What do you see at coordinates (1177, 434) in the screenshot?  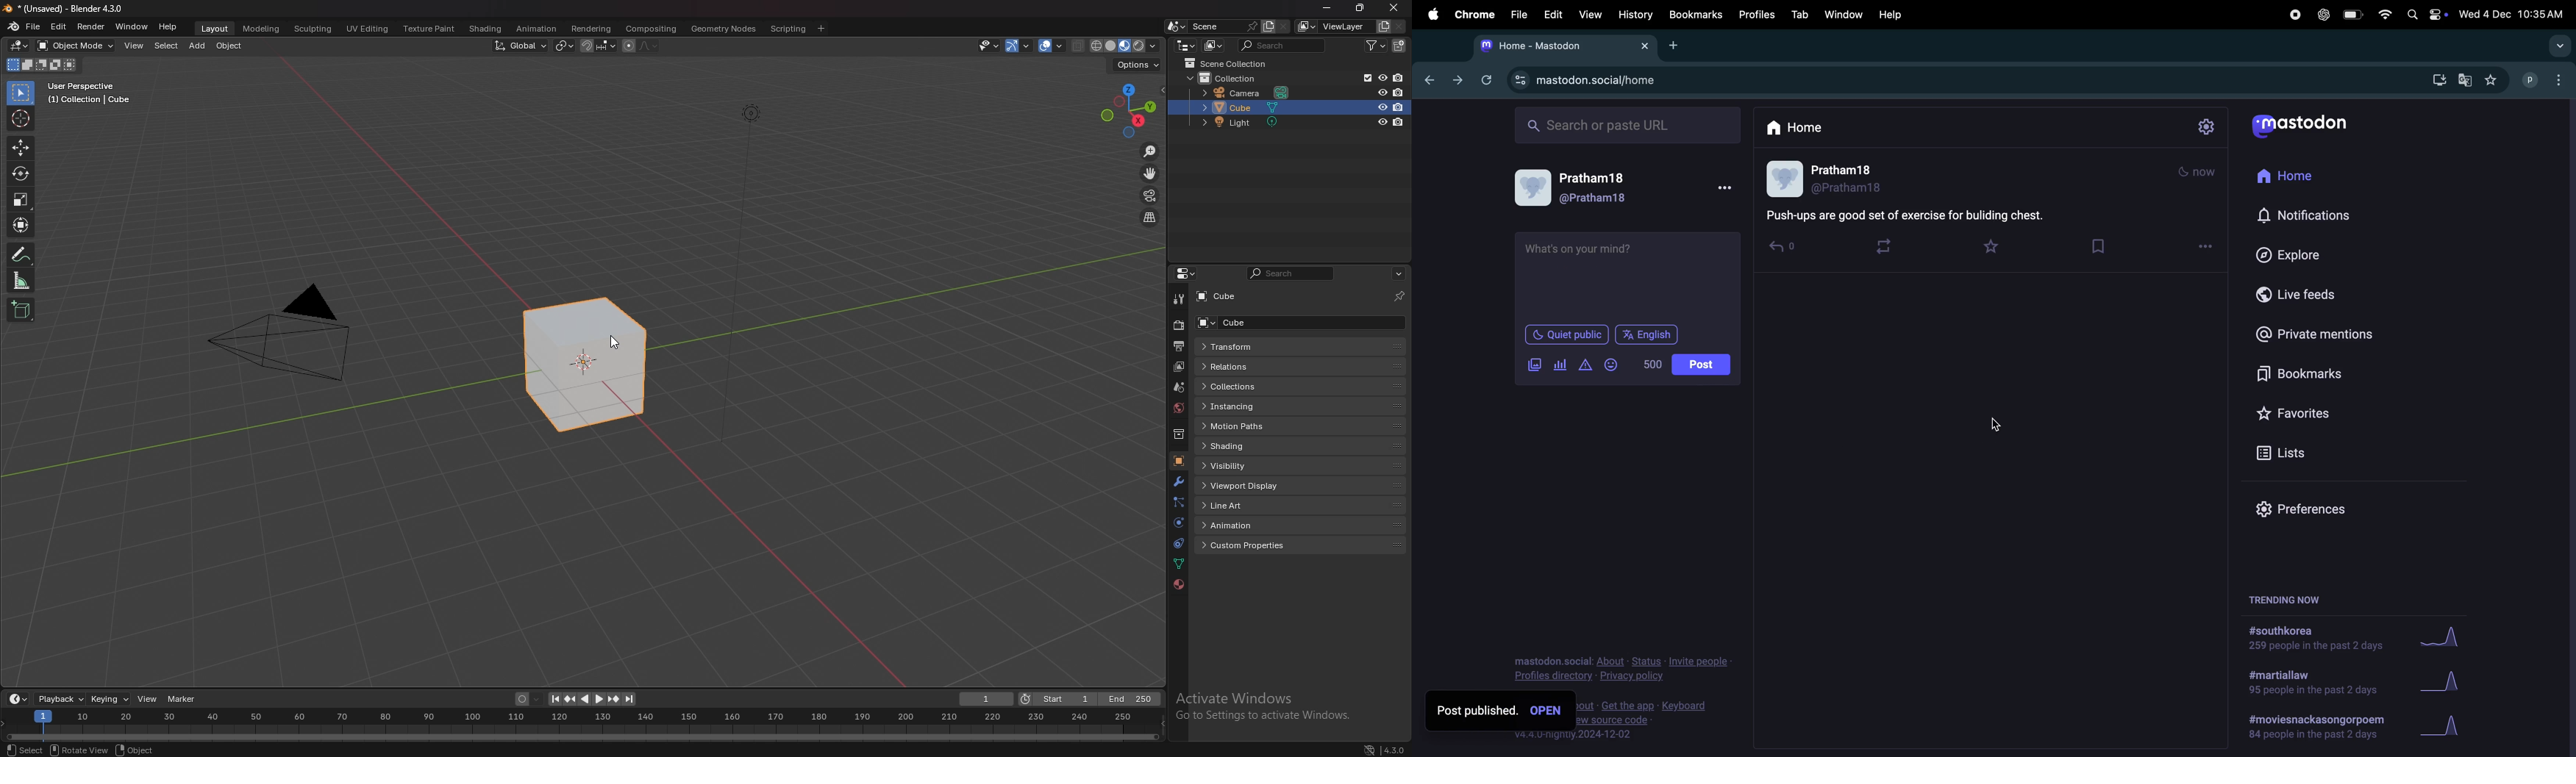 I see `collection` at bounding box center [1177, 434].